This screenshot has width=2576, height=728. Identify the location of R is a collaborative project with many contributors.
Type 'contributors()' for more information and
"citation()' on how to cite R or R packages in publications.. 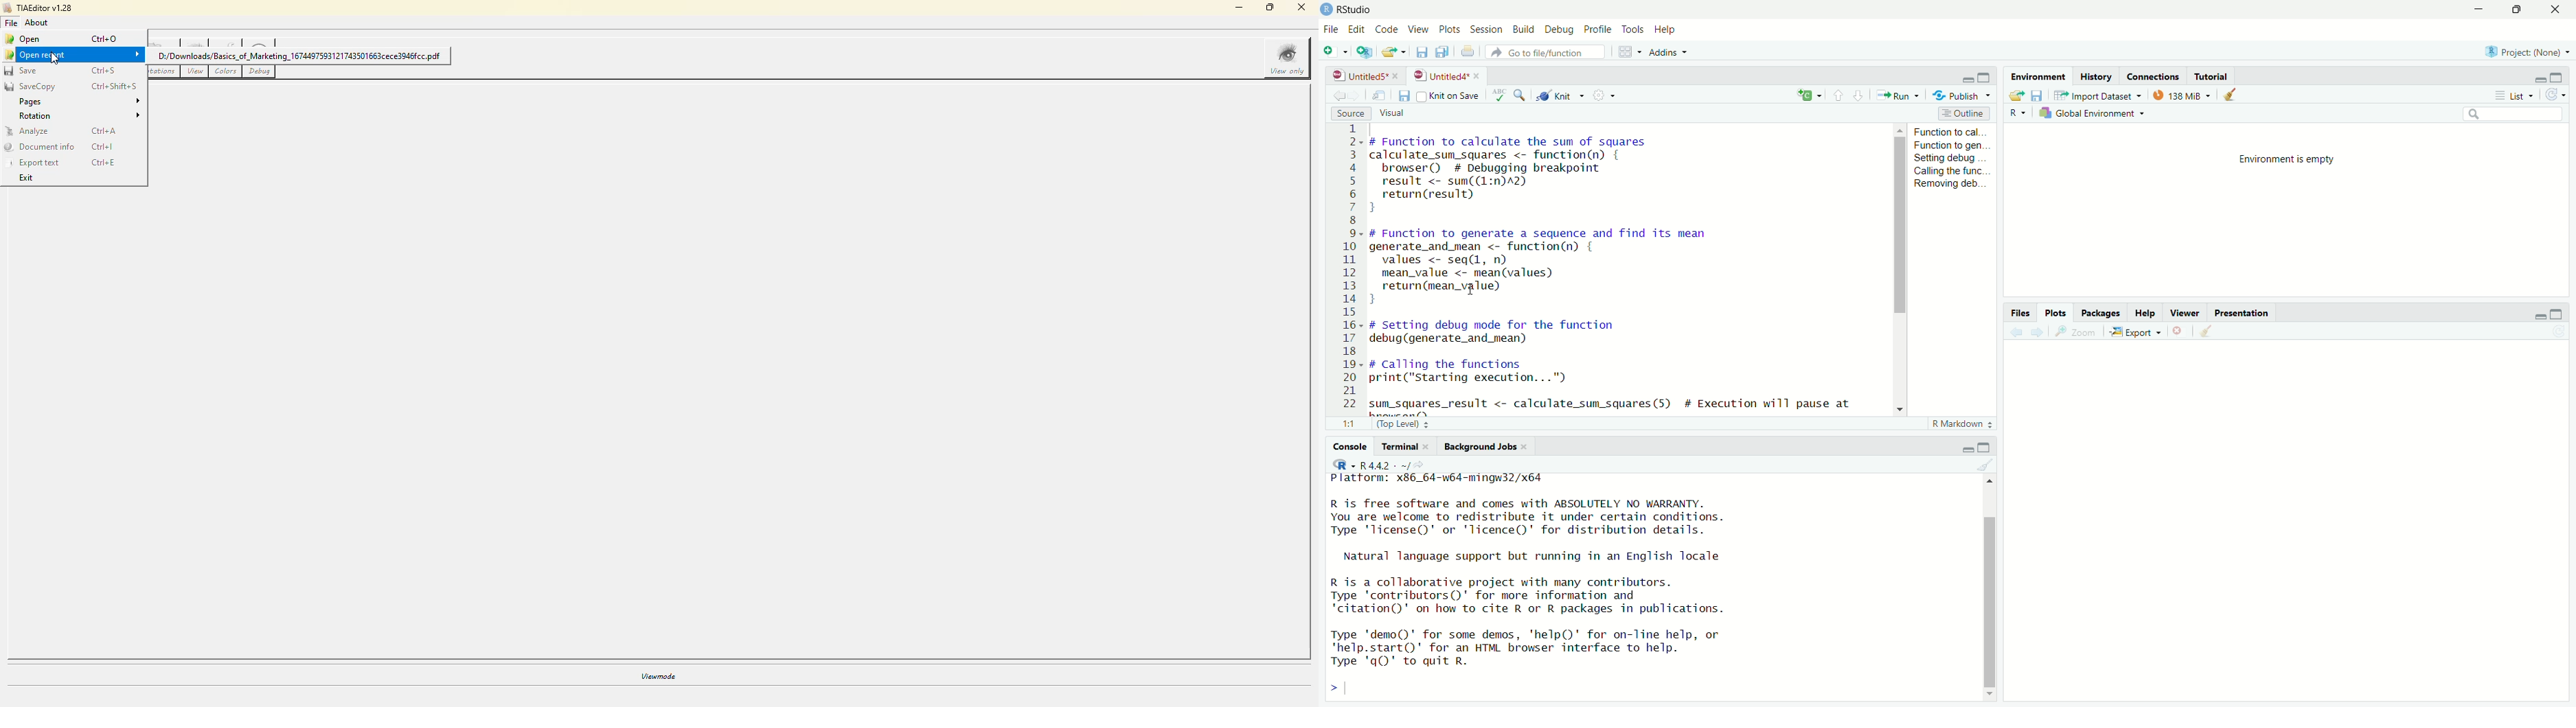
(1538, 594).